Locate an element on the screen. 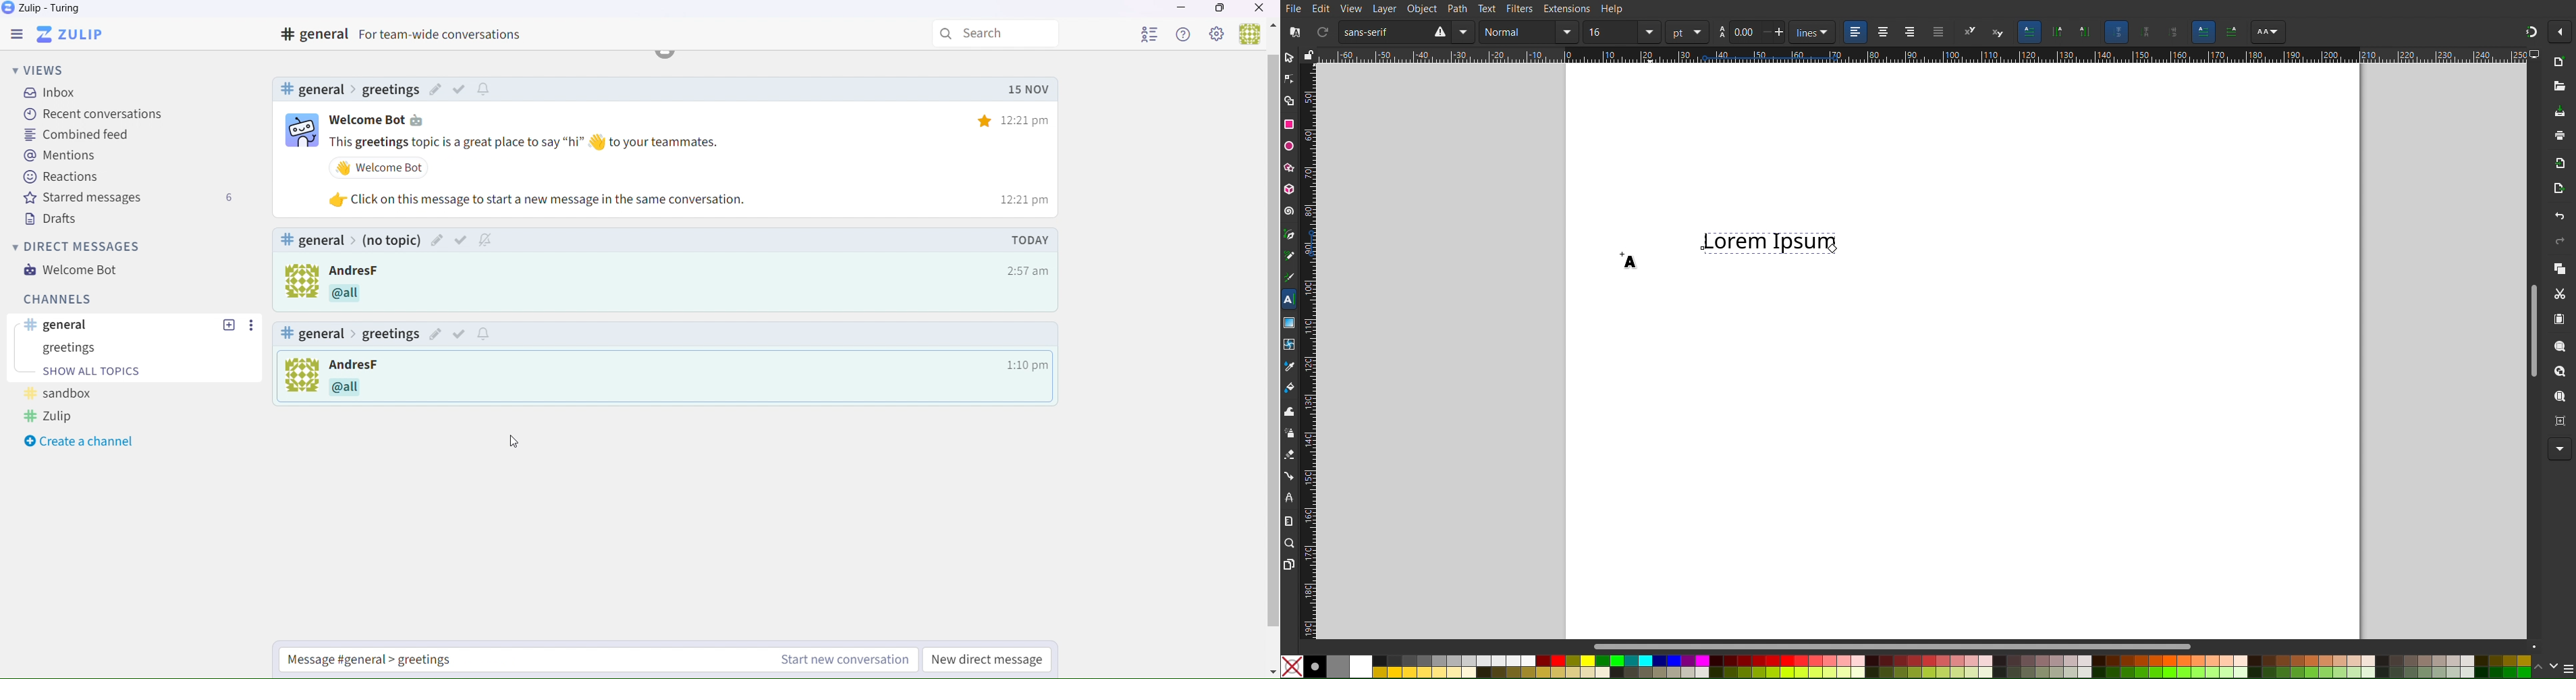  lines is located at coordinates (1811, 32).